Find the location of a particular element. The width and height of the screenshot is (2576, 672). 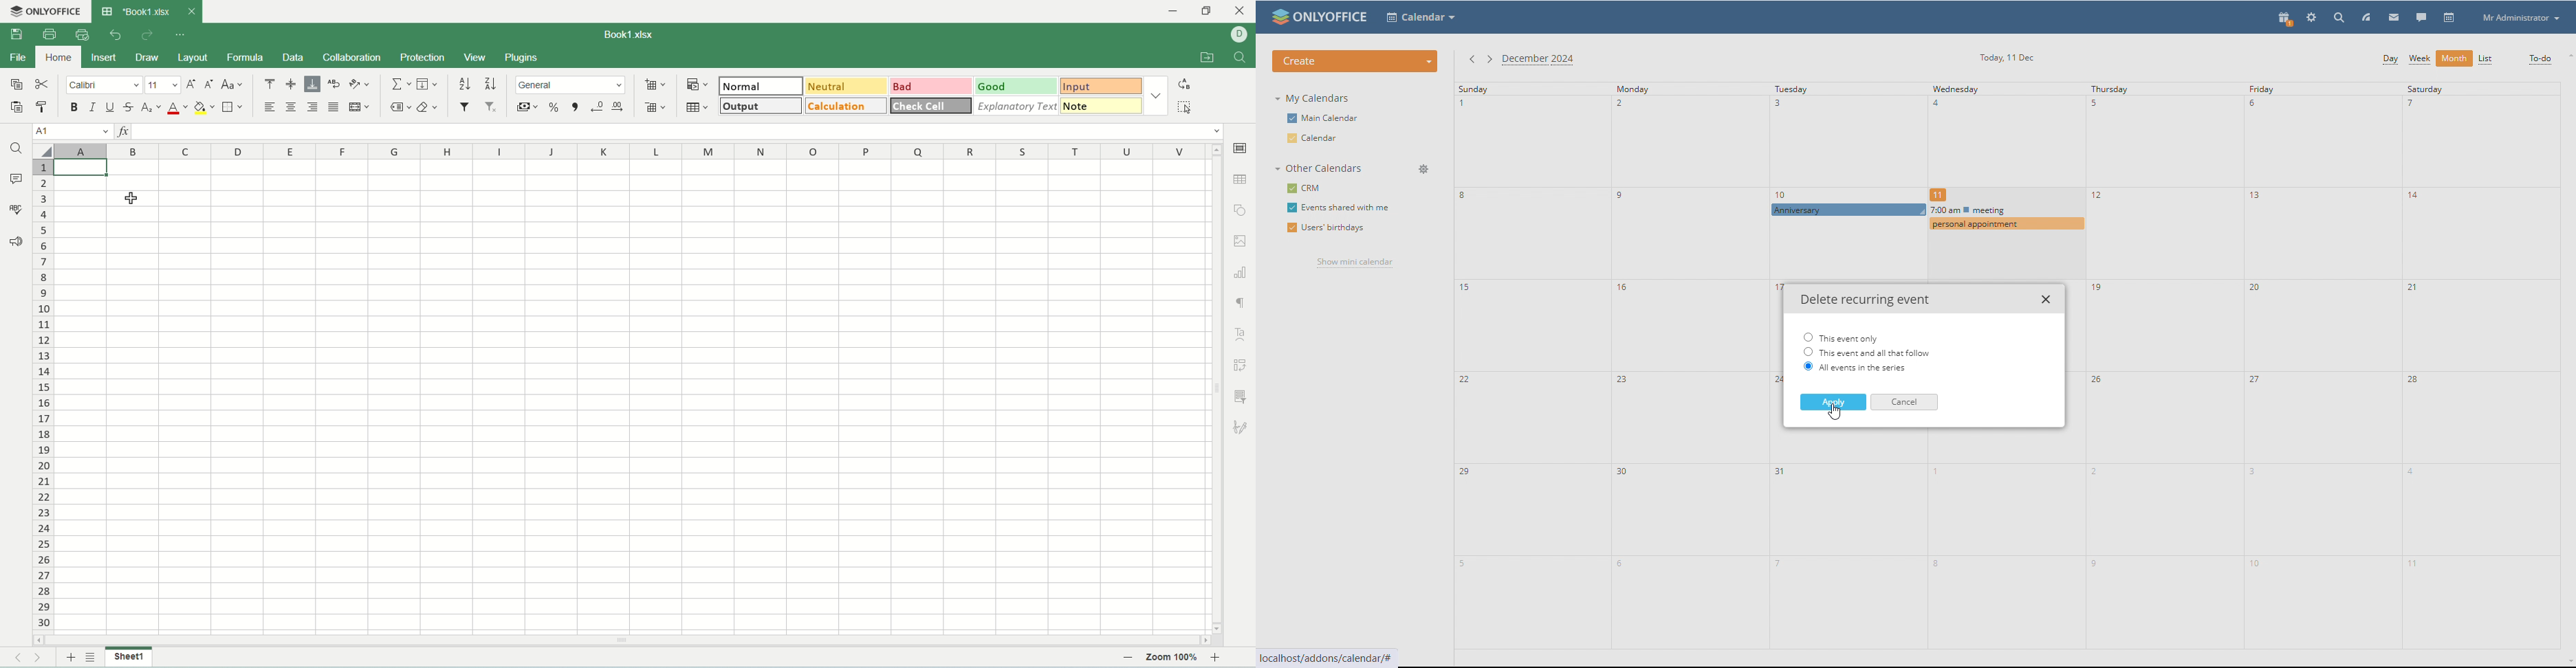

*Book1.xlsx is located at coordinates (147, 10).